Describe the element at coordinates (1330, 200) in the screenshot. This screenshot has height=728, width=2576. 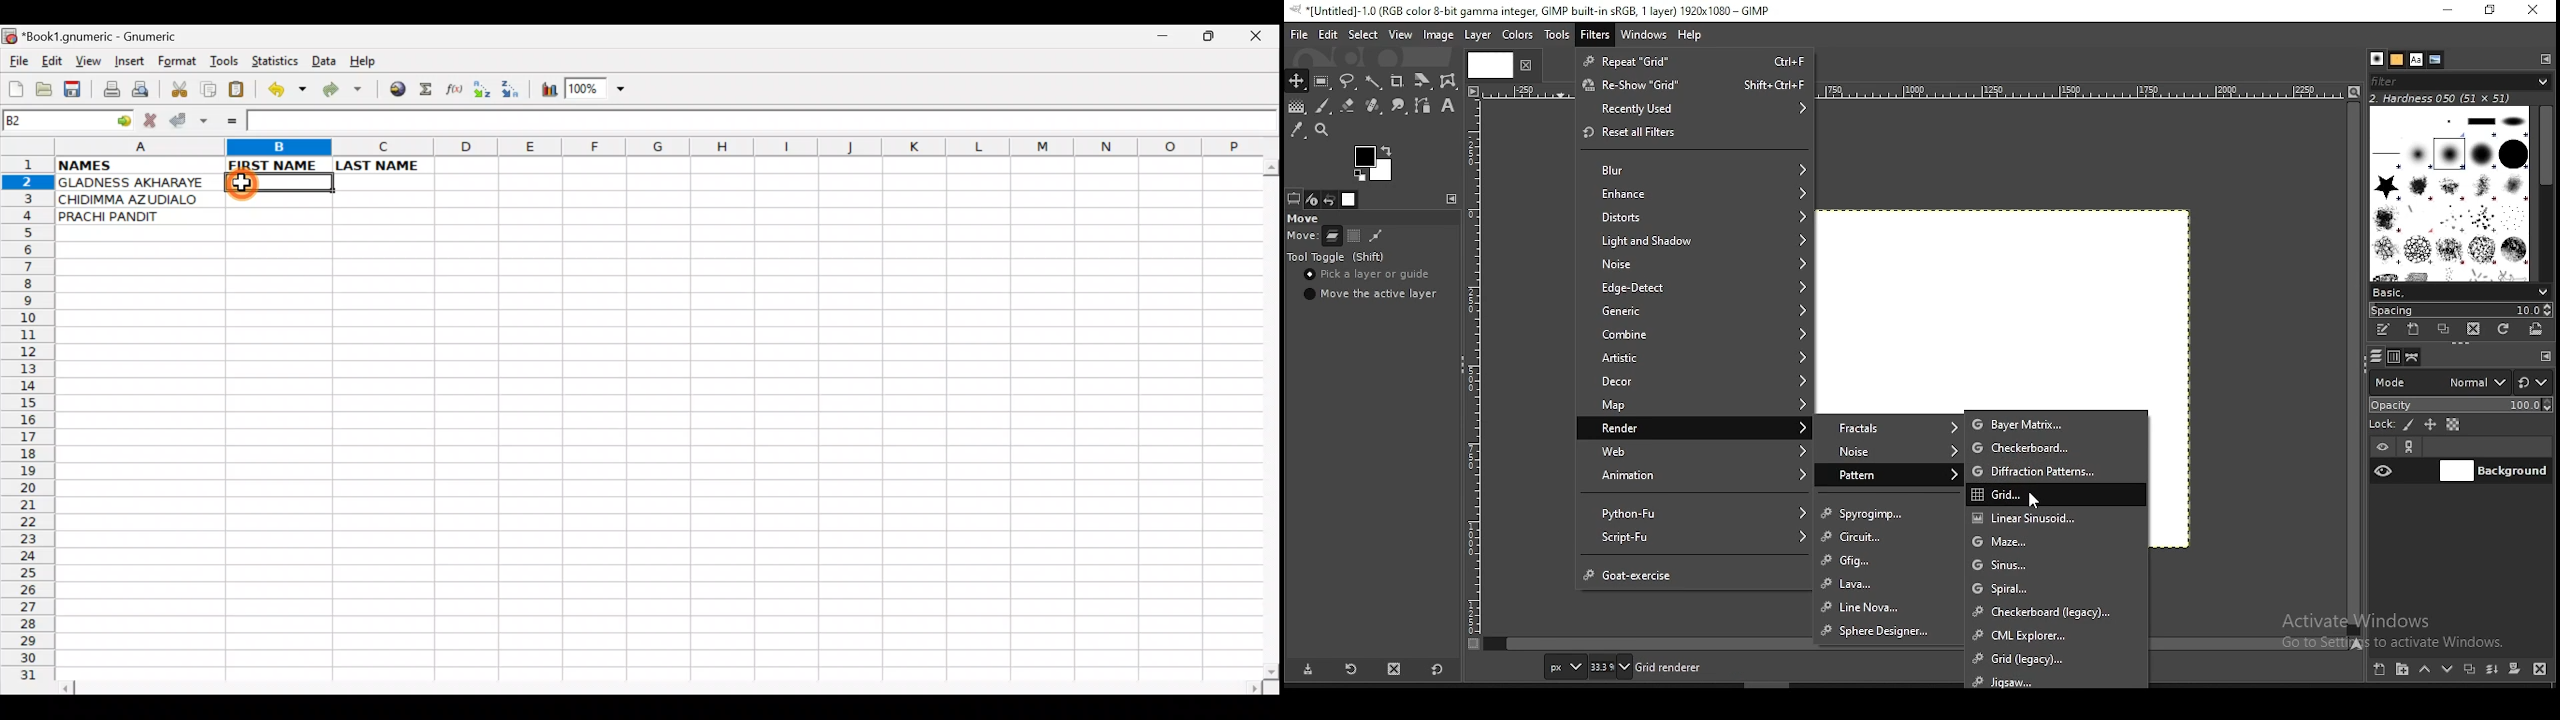
I see `undo history` at that location.